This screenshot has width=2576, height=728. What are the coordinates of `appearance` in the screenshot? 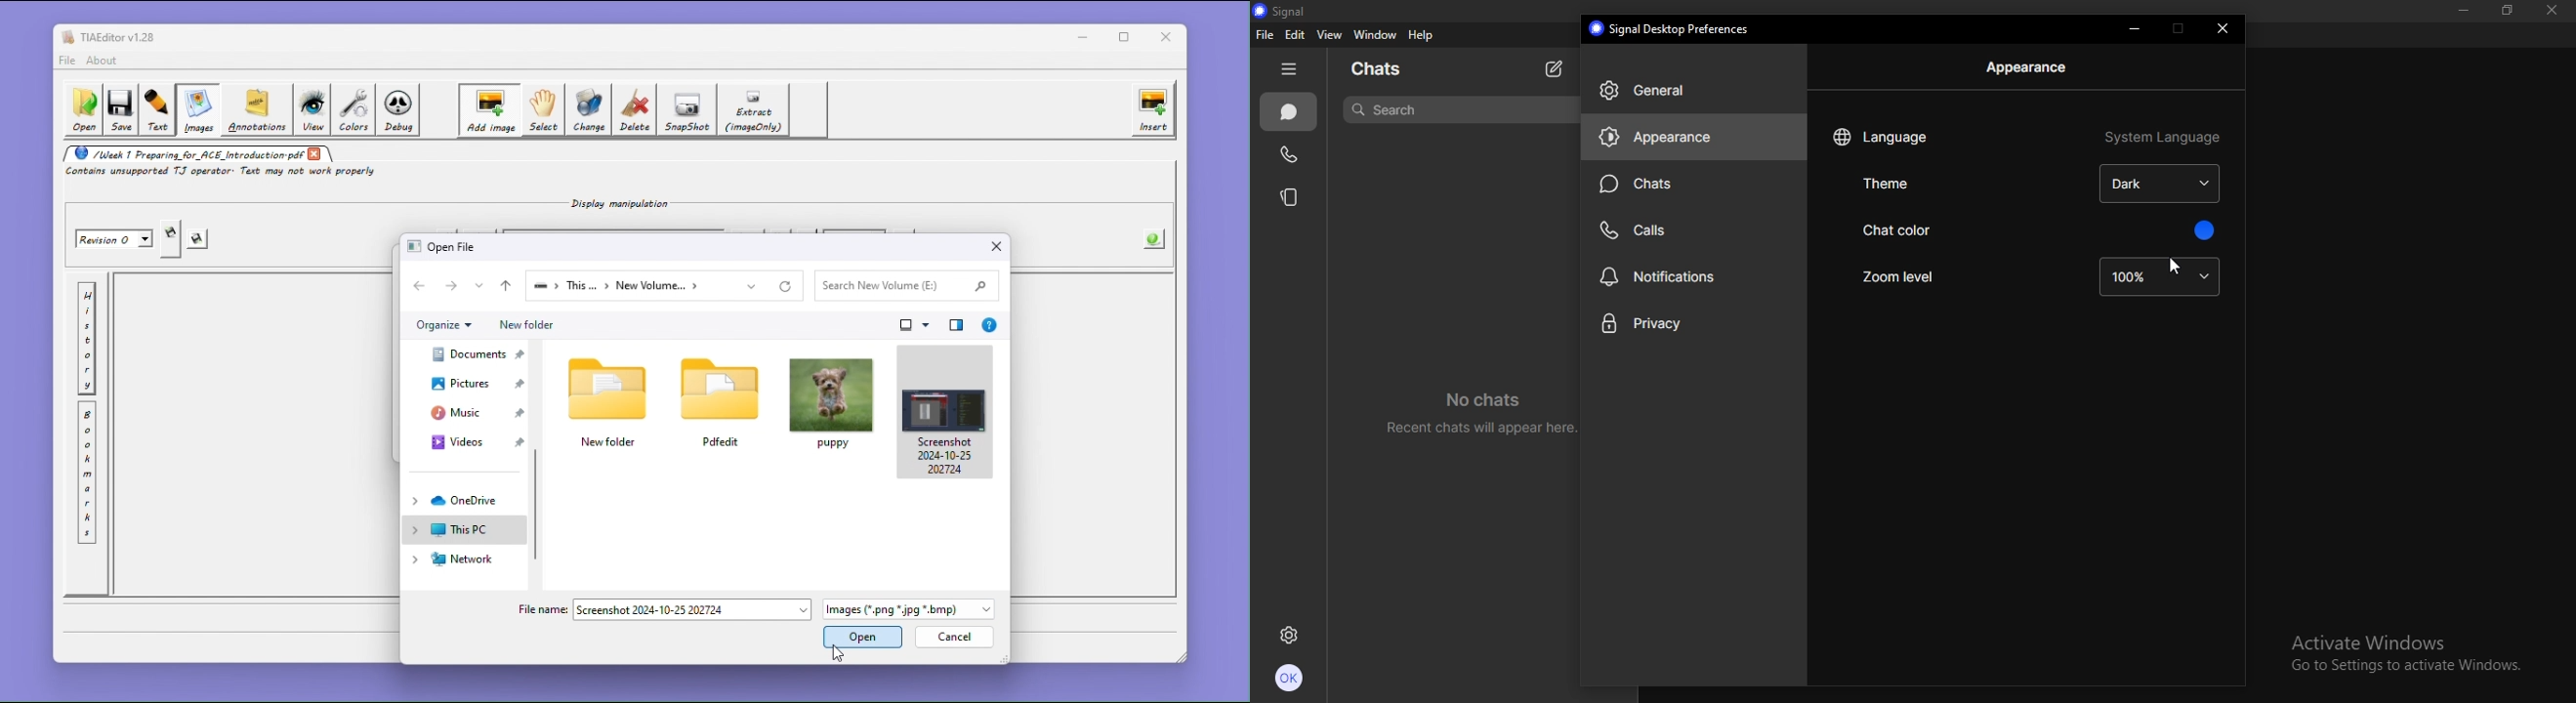 It's located at (2030, 67).